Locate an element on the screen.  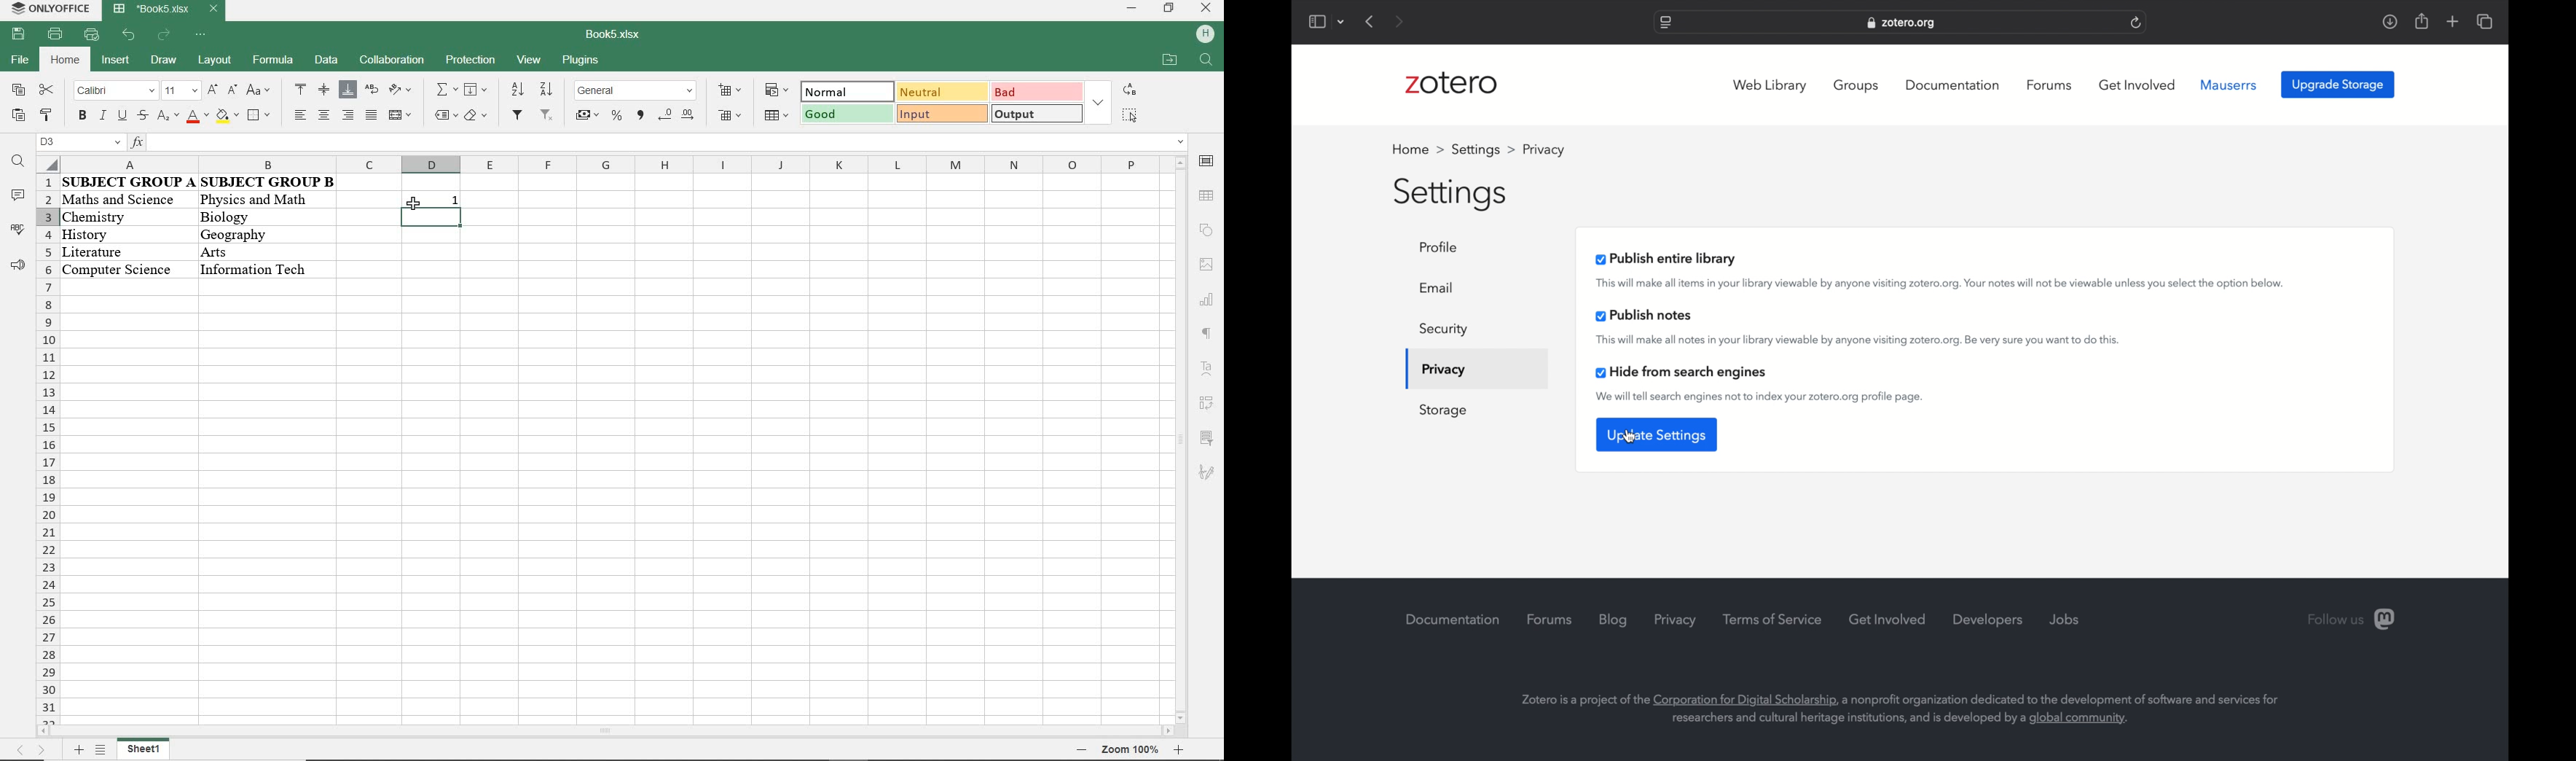
layout is located at coordinates (214, 59).